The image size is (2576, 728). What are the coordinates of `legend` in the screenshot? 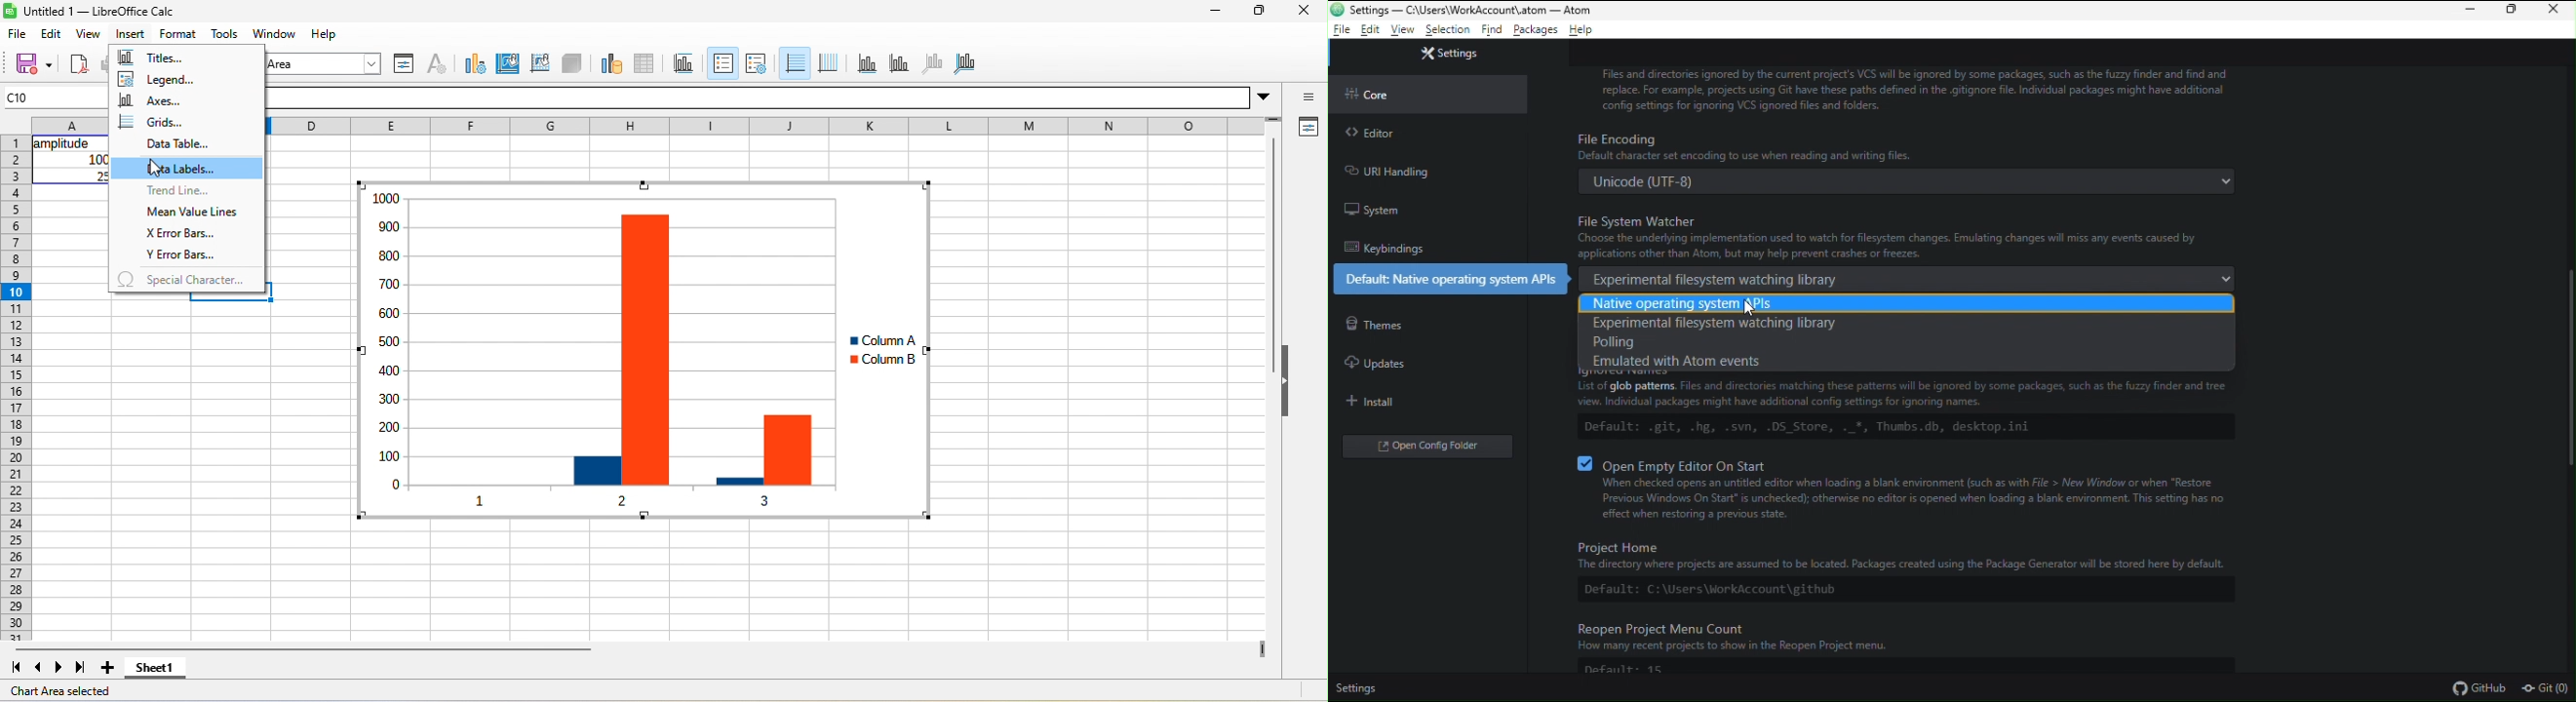 It's located at (755, 63).